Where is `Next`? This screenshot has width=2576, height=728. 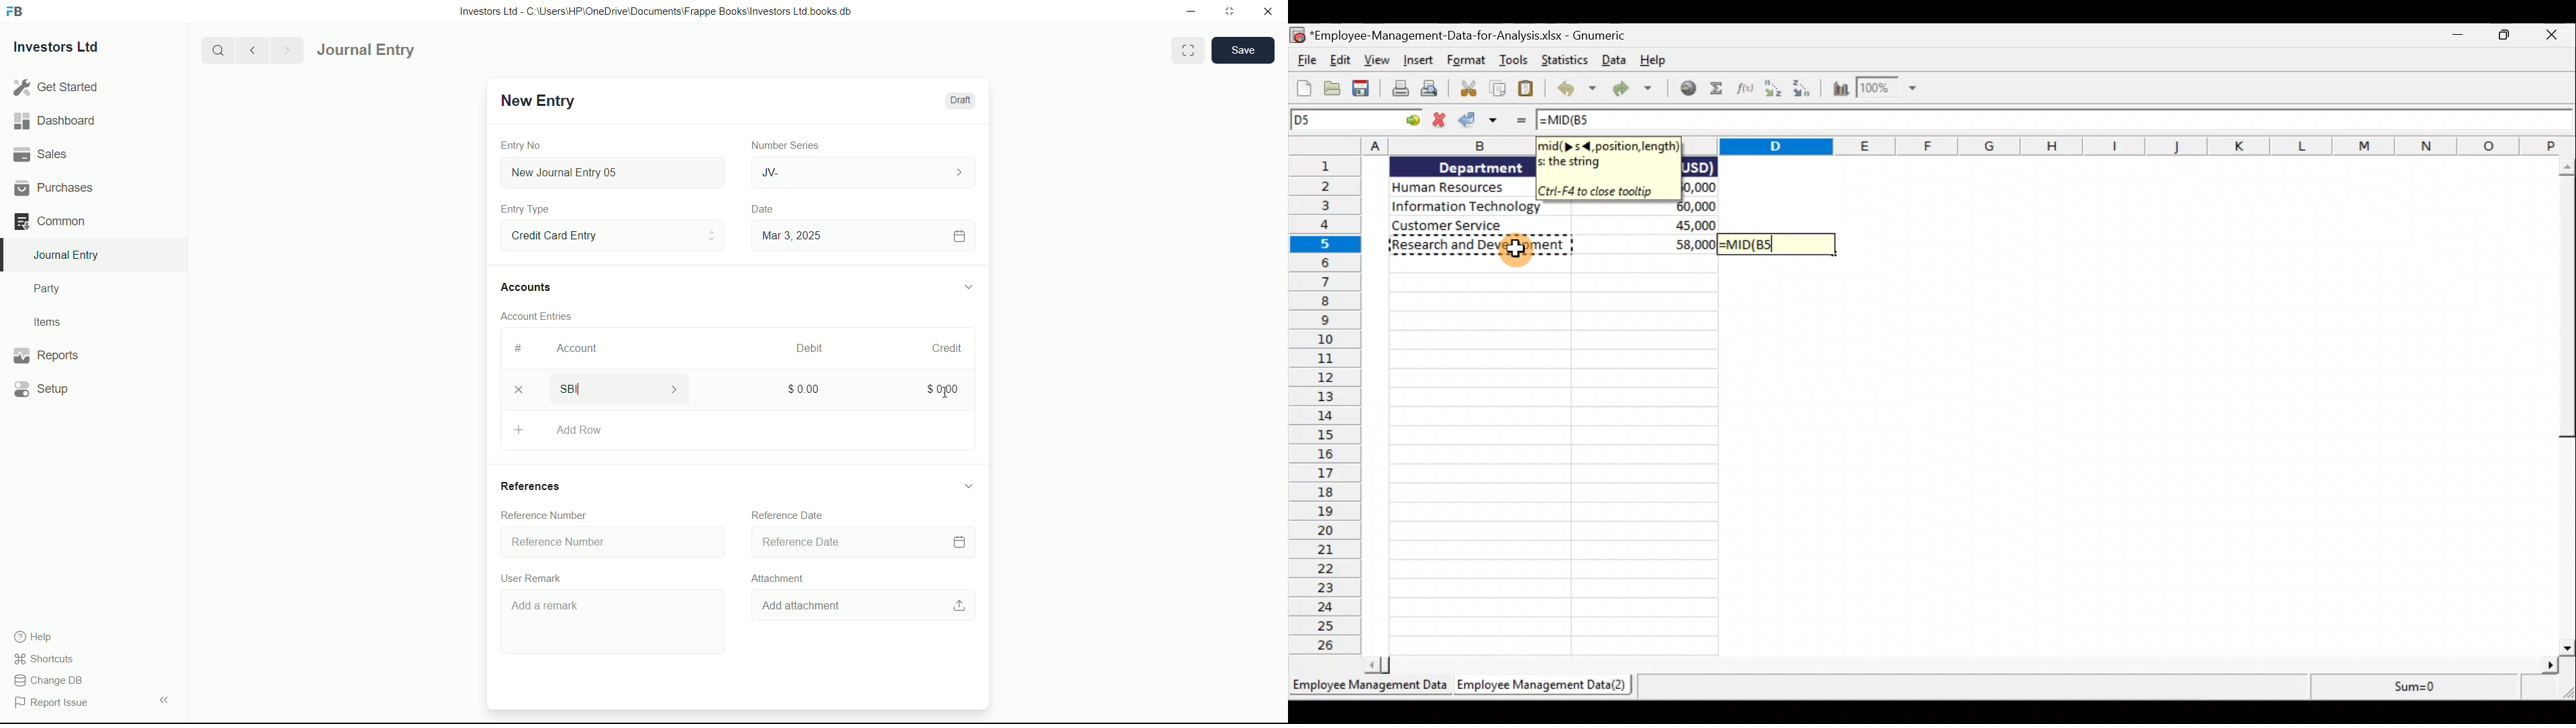 Next is located at coordinates (284, 50).